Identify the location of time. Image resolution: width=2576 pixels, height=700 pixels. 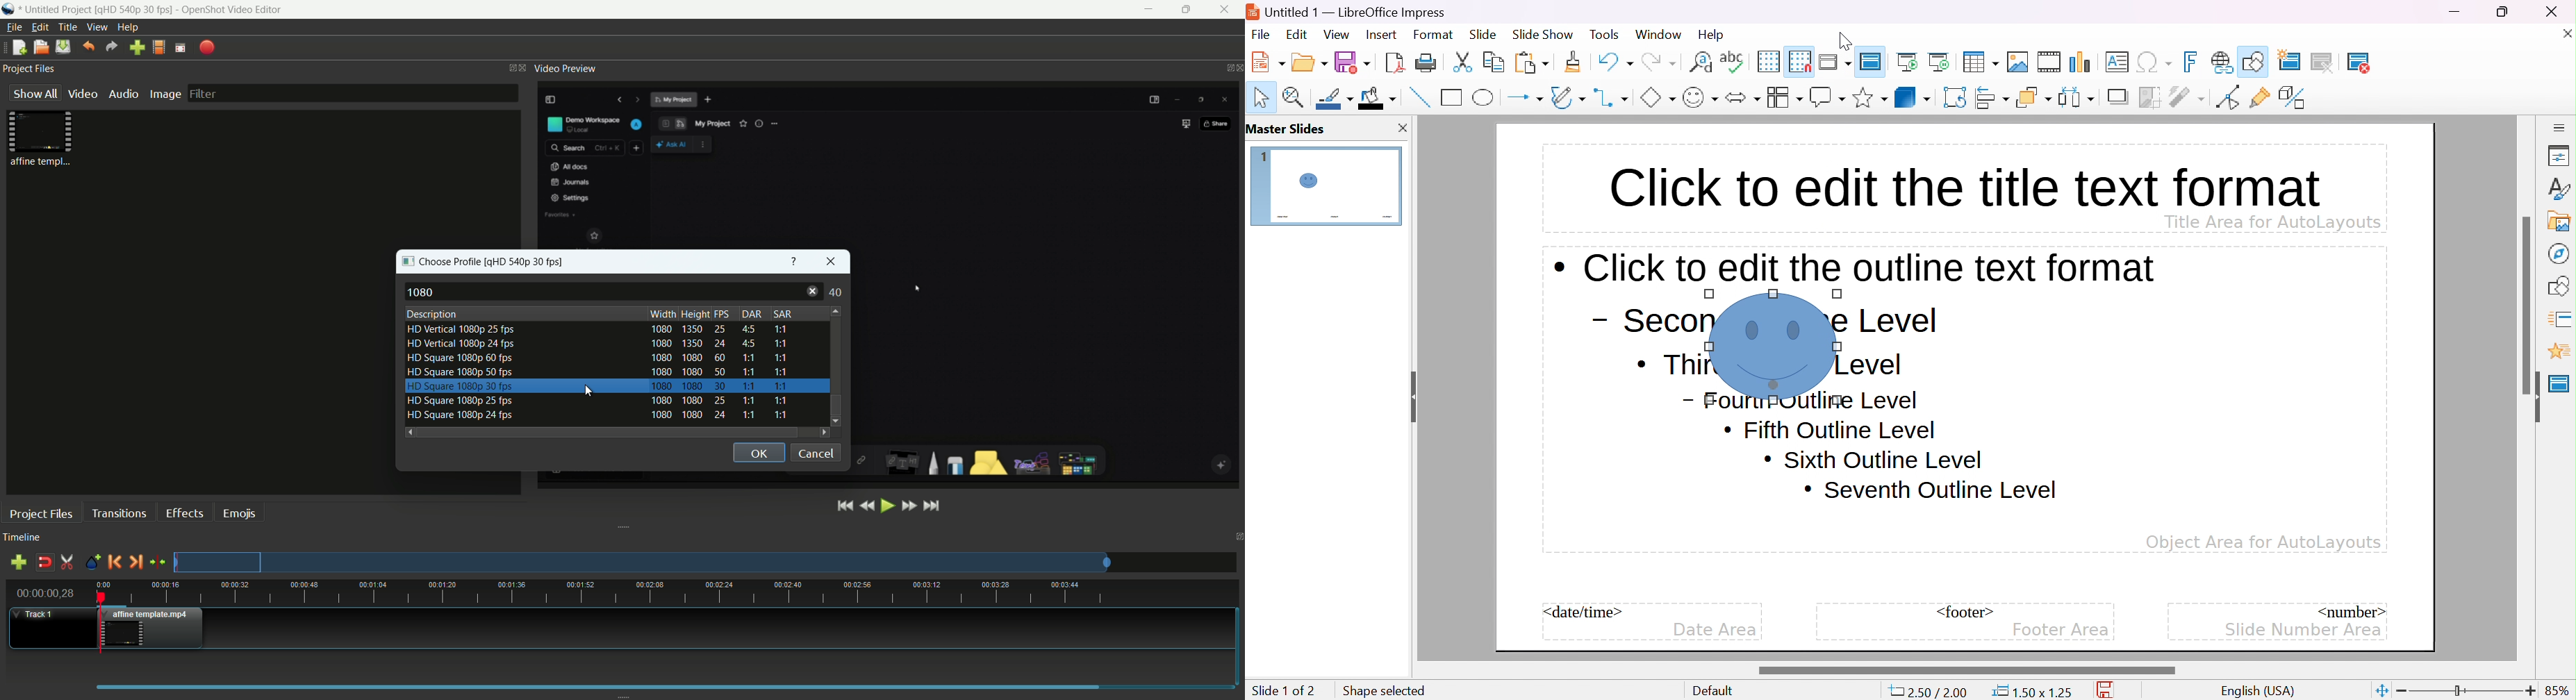
(670, 592).